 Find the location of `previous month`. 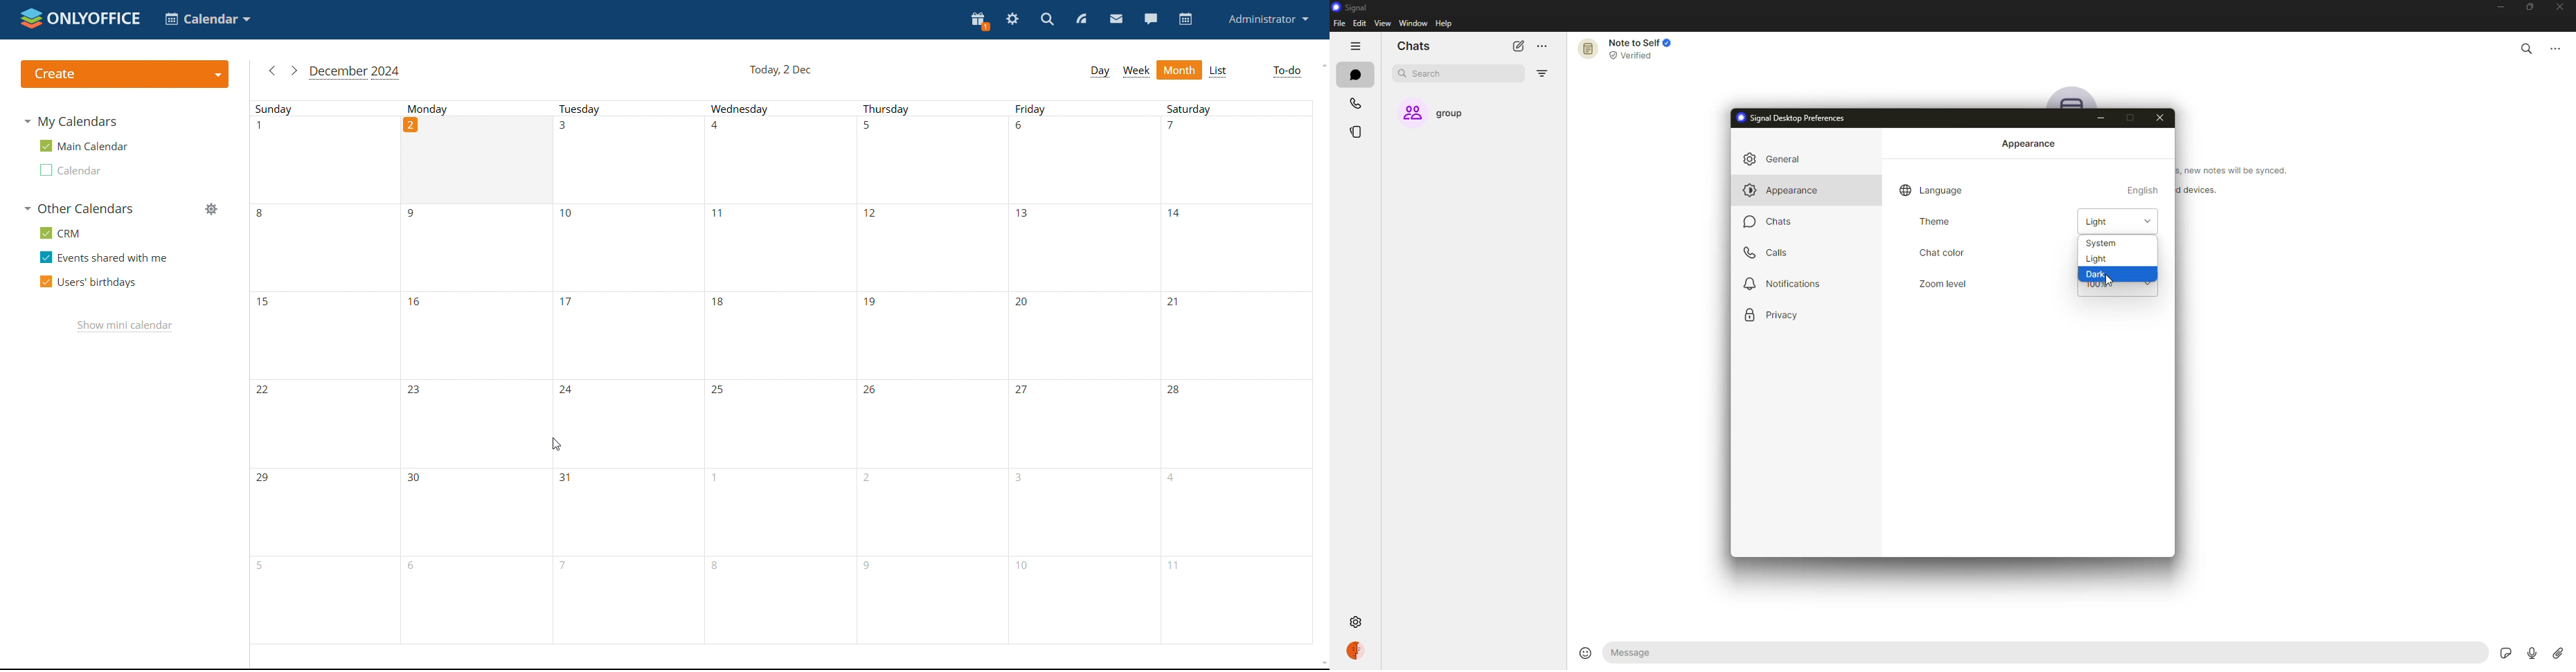

previous month is located at coordinates (272, 71).